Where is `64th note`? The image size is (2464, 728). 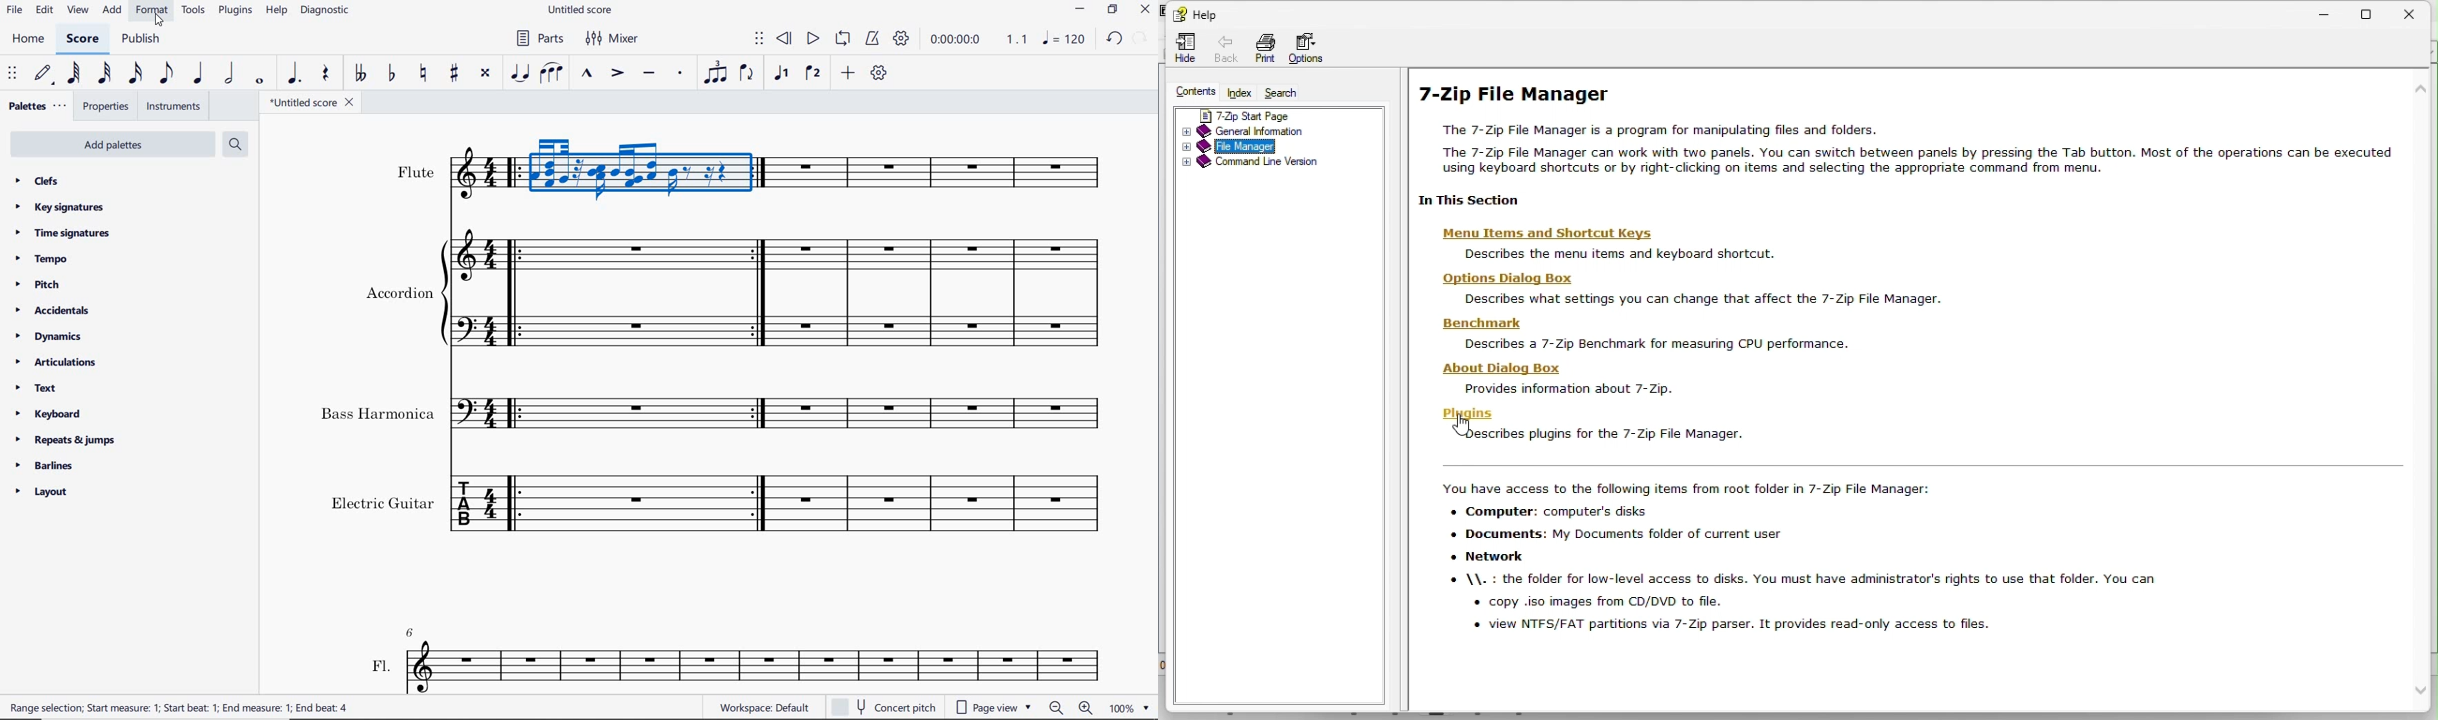 64th note is located at coordinates (76, 73).